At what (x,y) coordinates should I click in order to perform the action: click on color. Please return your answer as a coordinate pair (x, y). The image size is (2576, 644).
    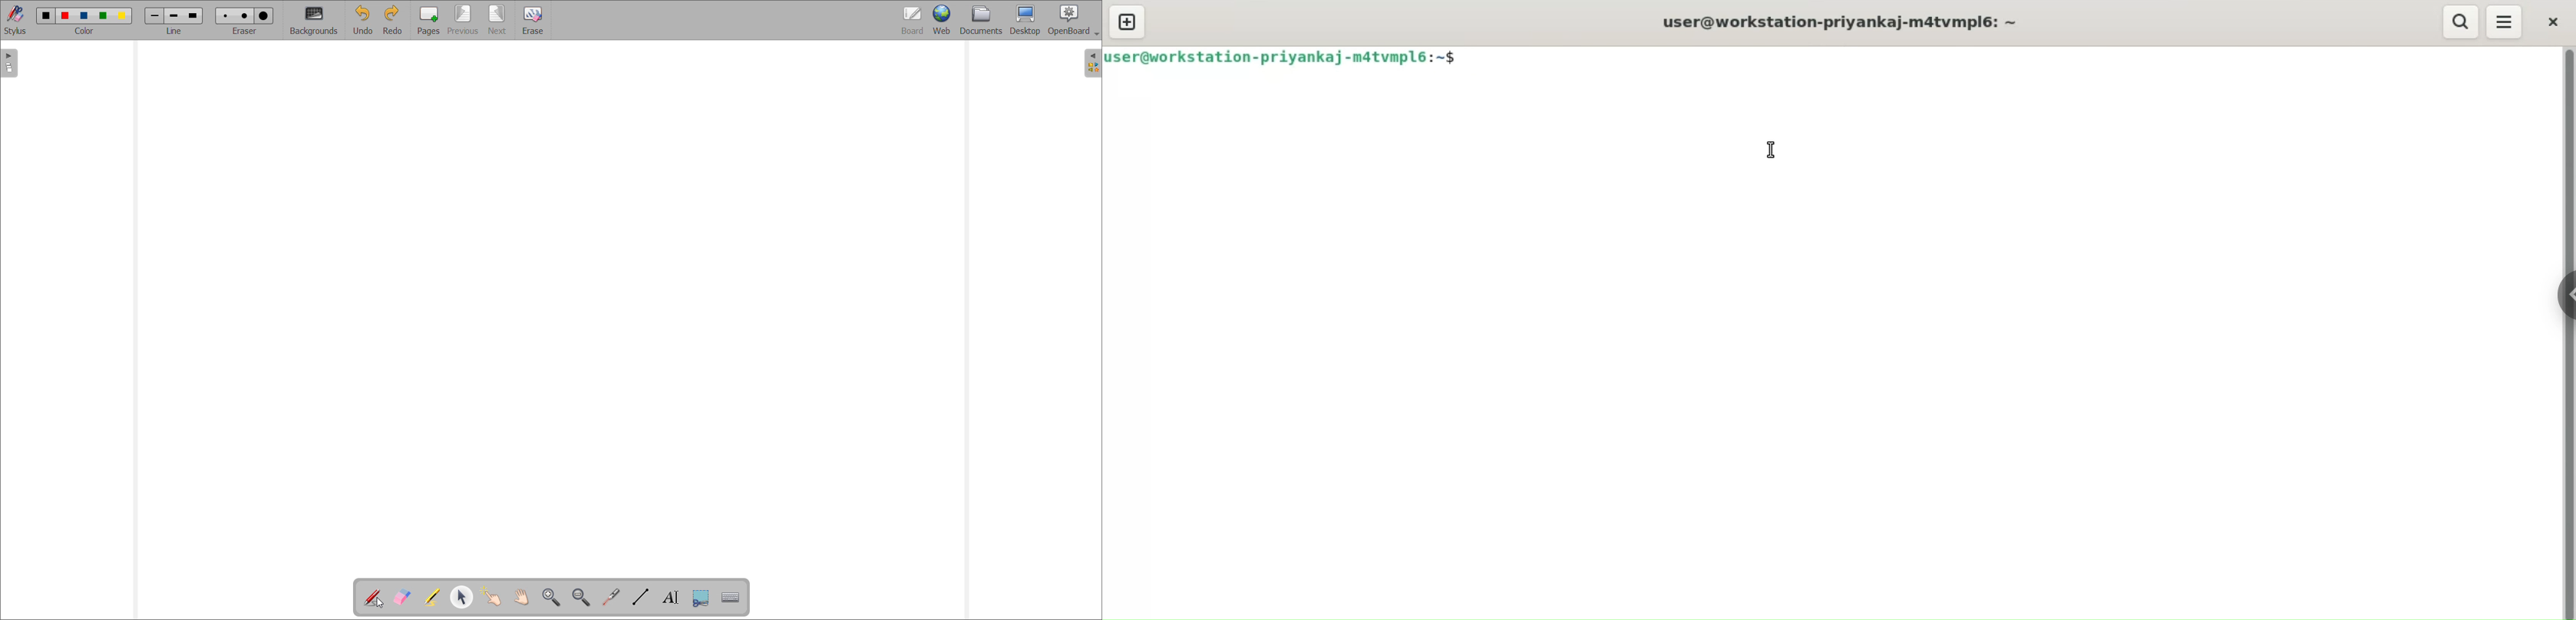
    Looking at the image, I should click on (67, 16).